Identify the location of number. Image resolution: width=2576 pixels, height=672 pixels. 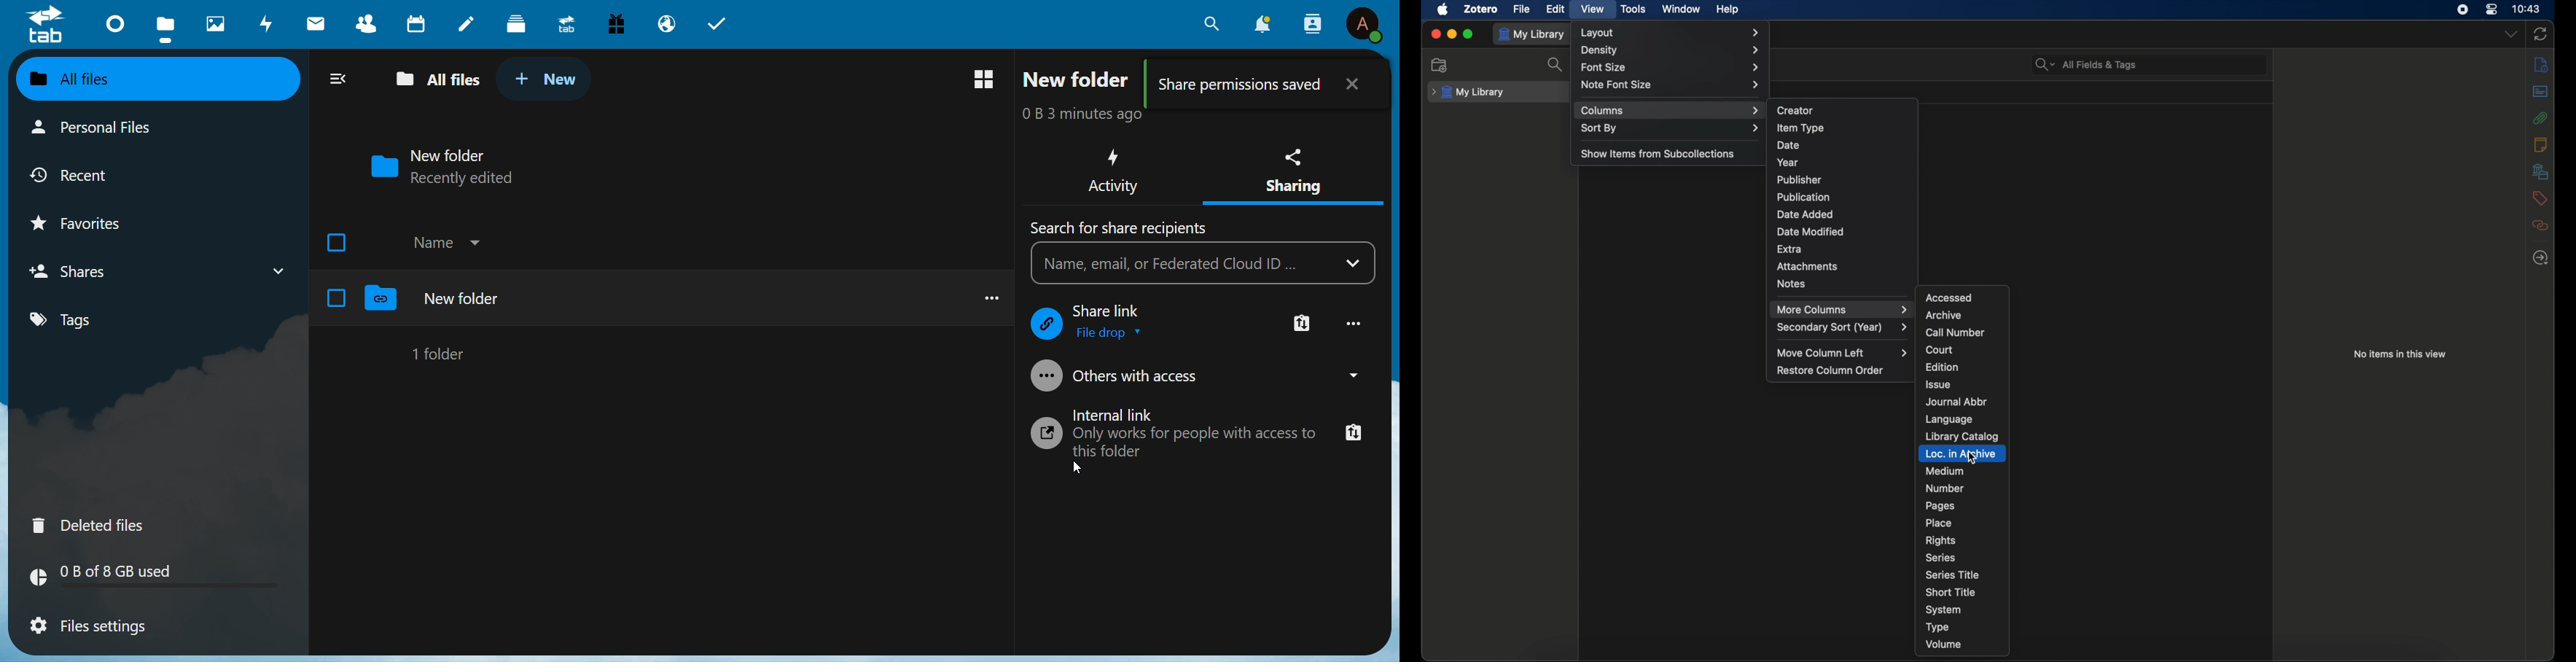
(1944, 488).